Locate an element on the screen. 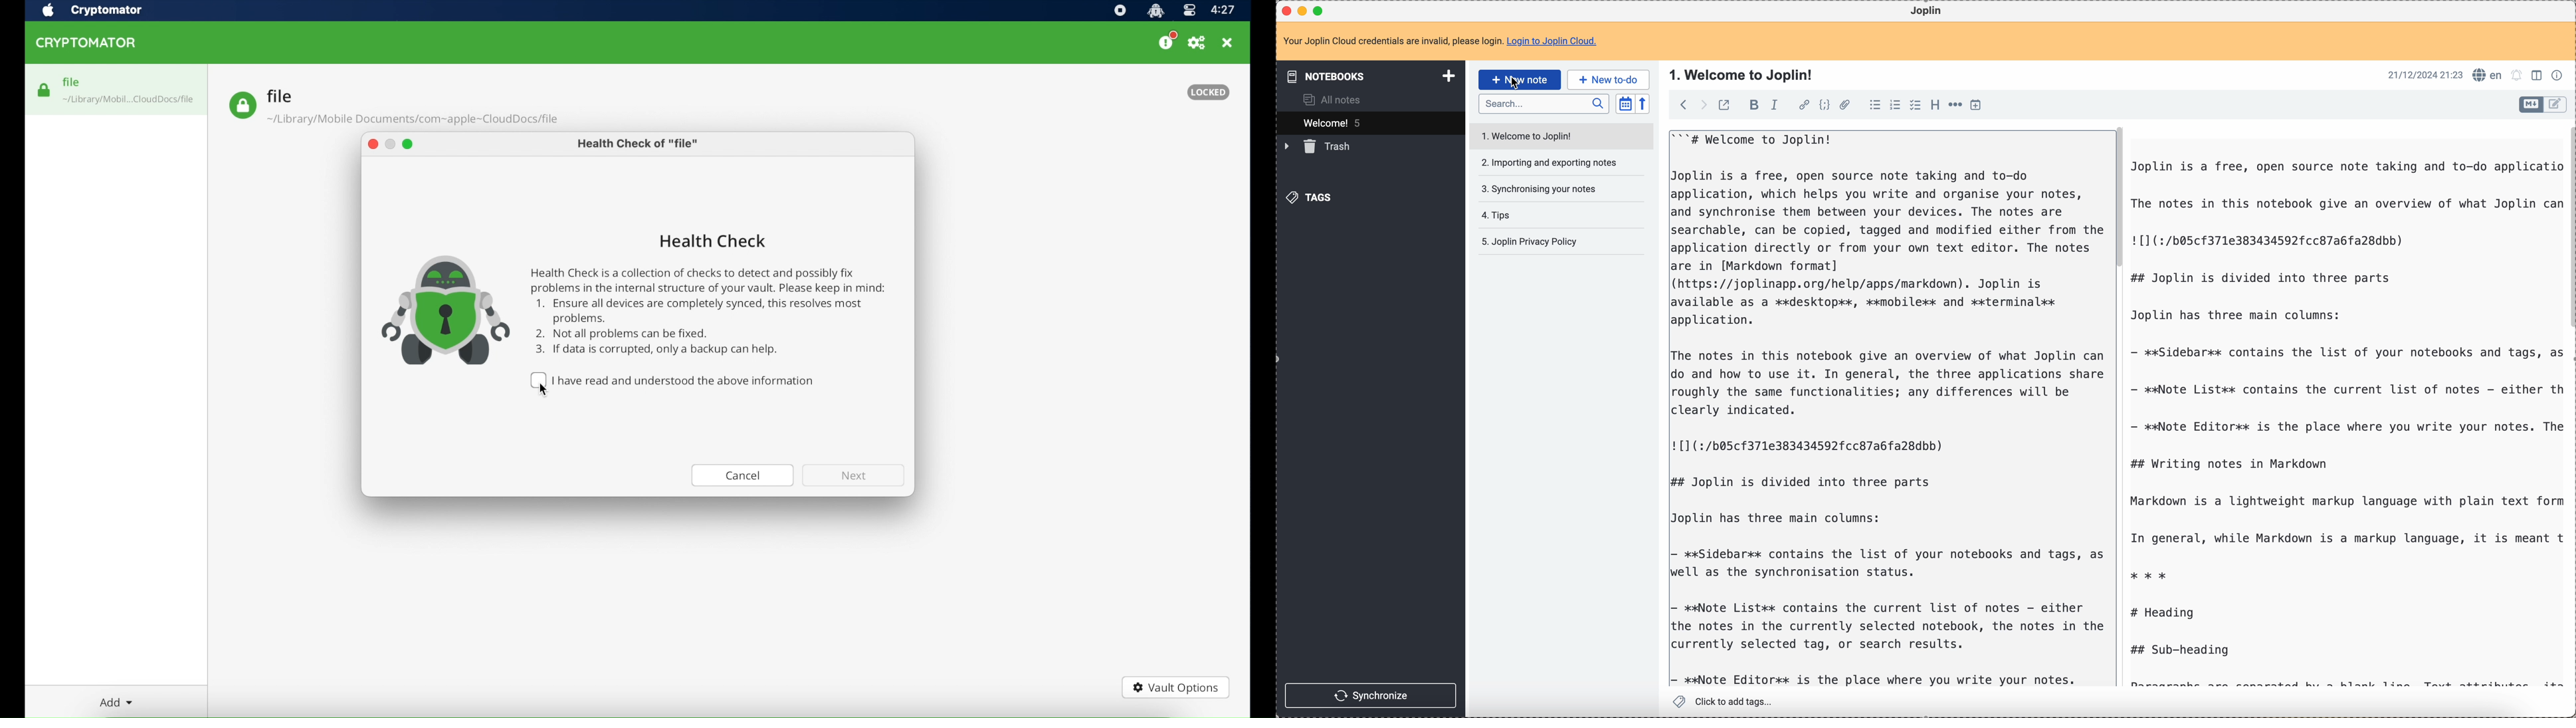  cancel is located at coordinates (742, 475).